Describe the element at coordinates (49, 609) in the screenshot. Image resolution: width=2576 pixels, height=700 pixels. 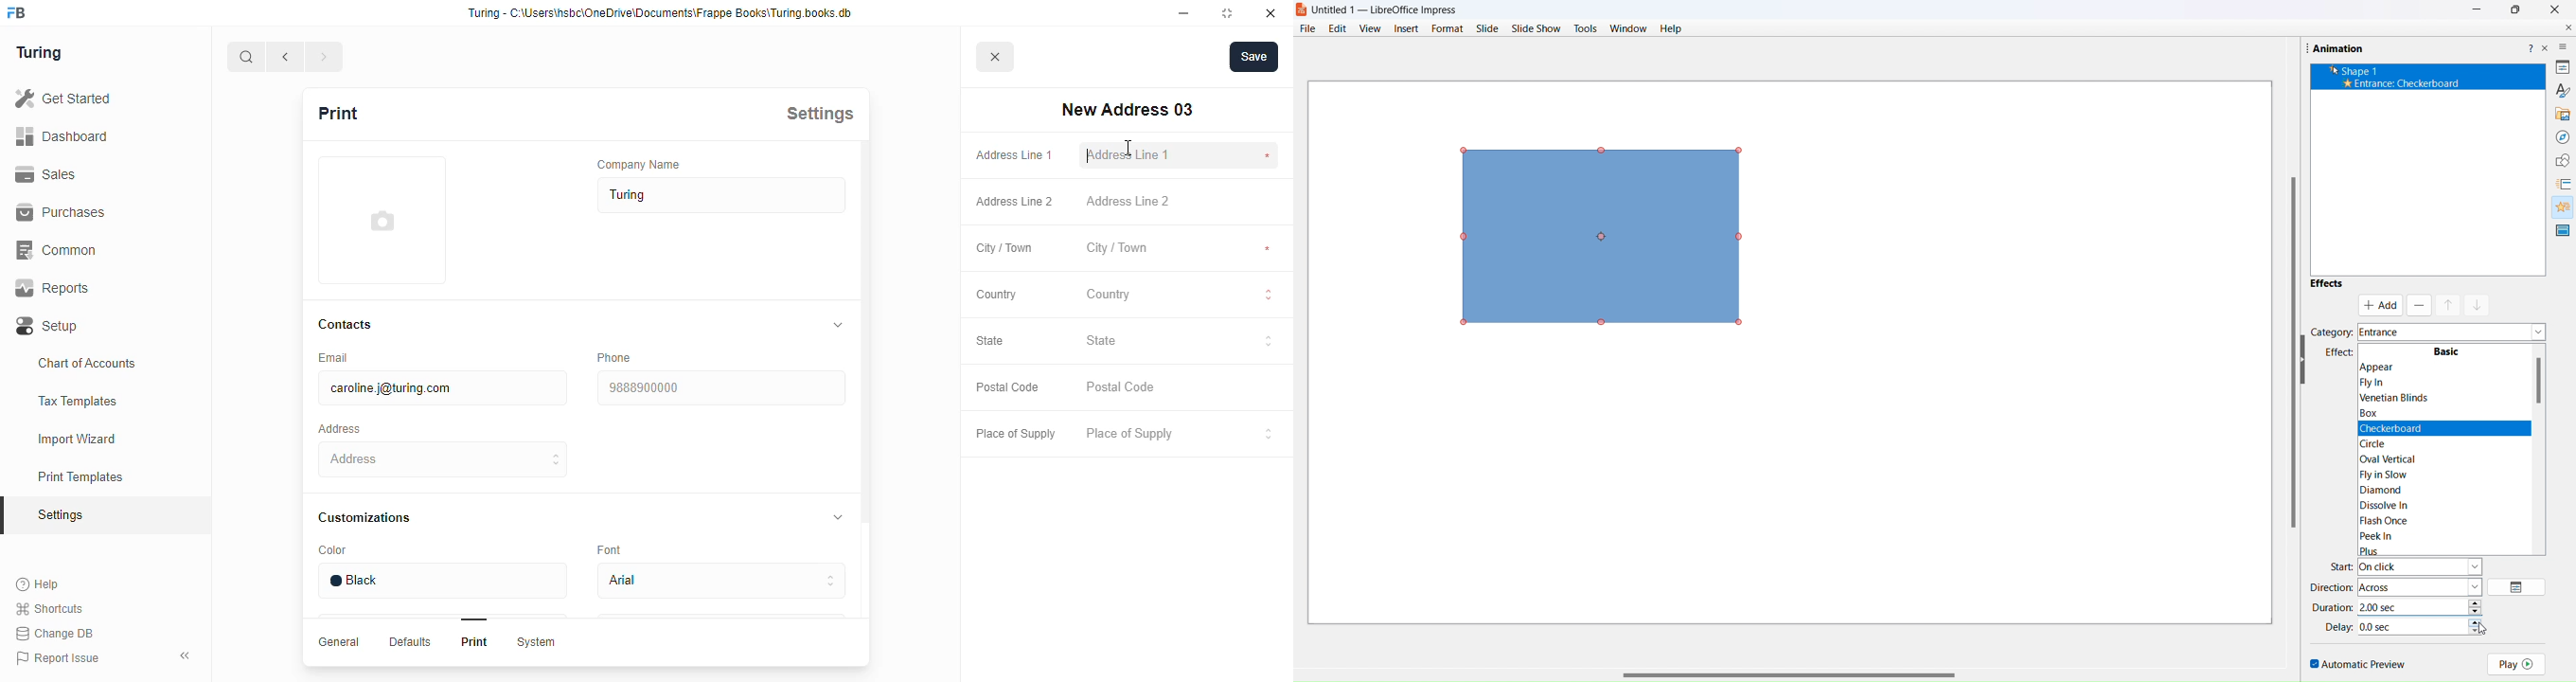
I see `shortcuts` at that location.